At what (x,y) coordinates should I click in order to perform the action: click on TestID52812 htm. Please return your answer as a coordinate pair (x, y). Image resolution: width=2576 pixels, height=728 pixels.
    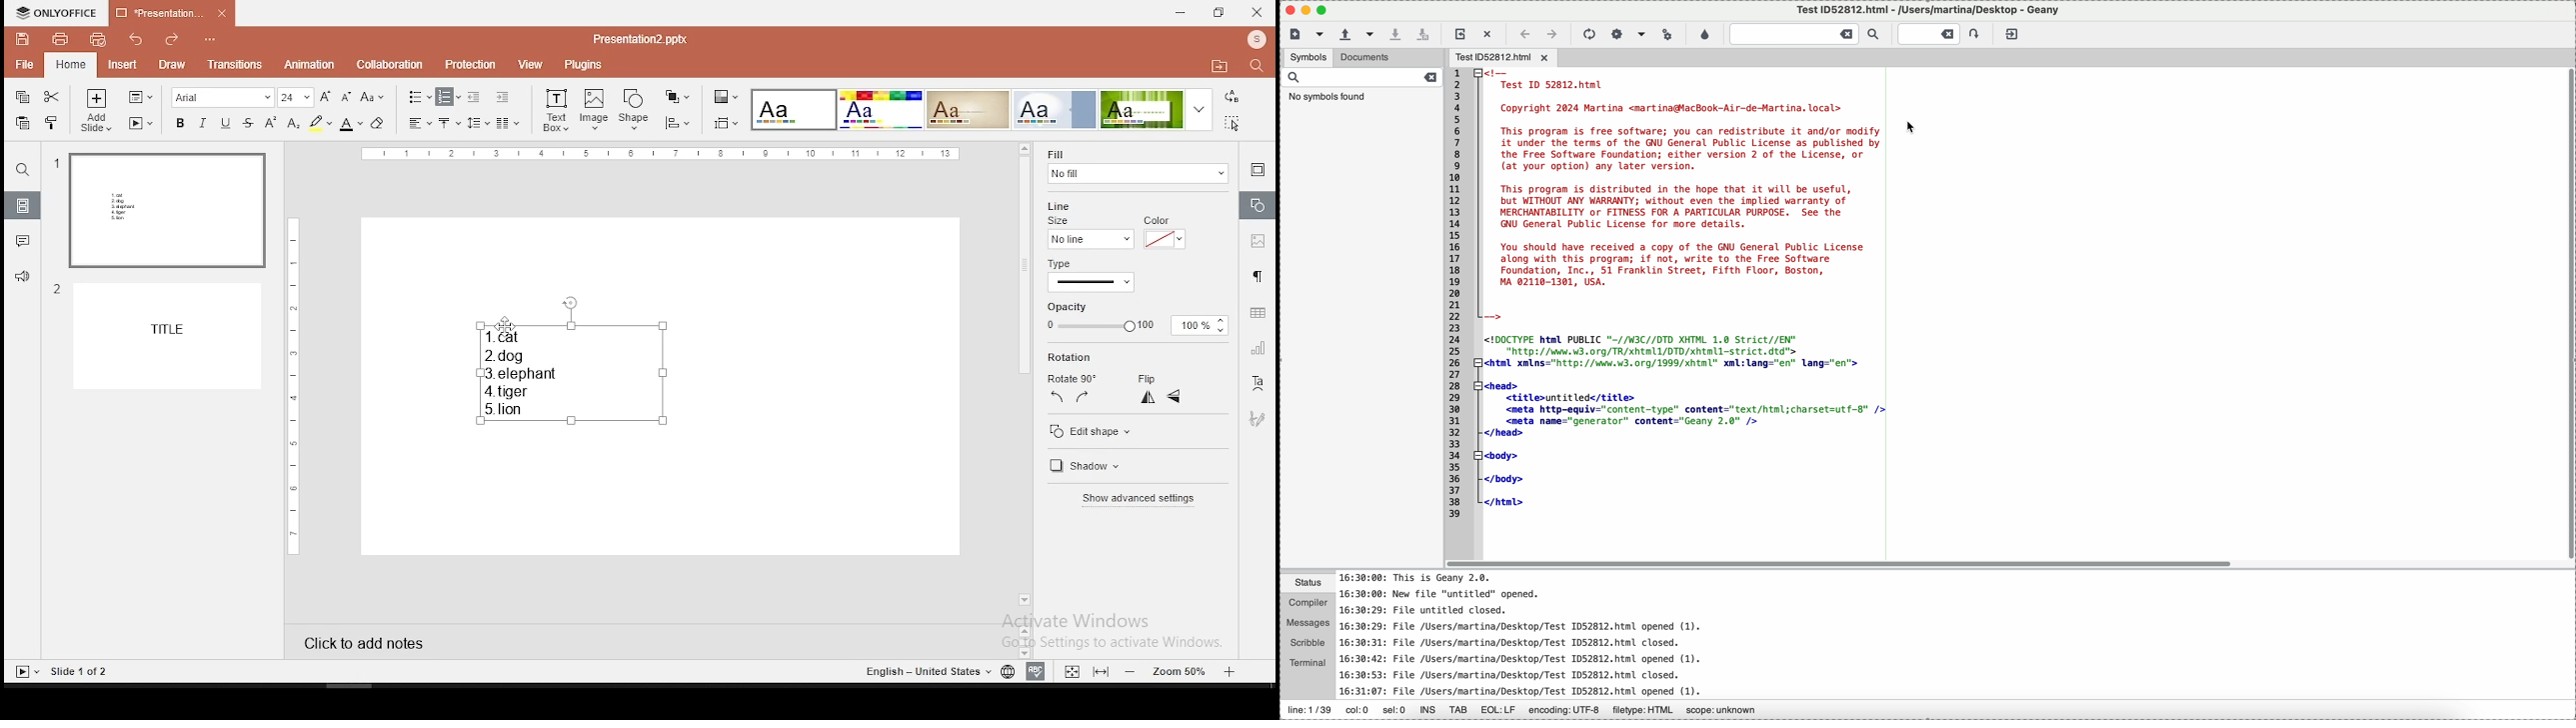
    Looking at the image, I should click on (1504, 58).